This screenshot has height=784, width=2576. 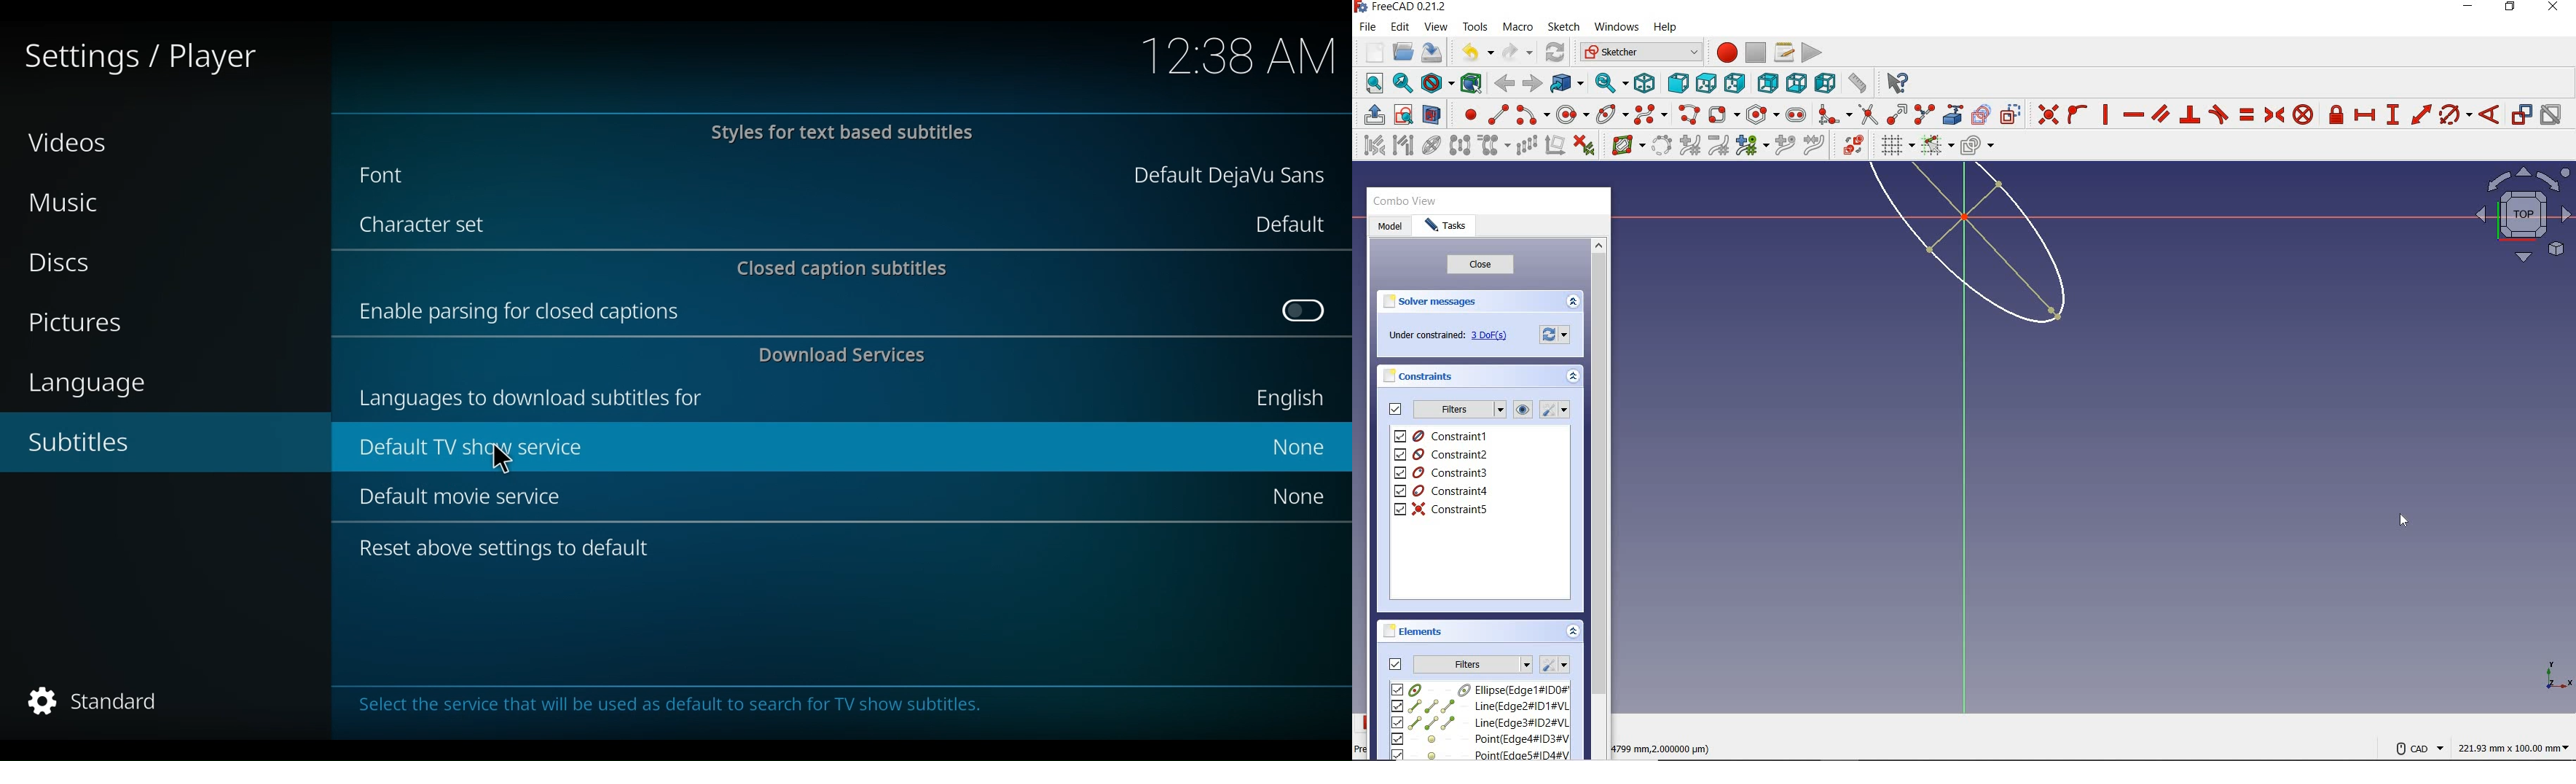 I want to click on sketch view, so click(x=2521, y=214).